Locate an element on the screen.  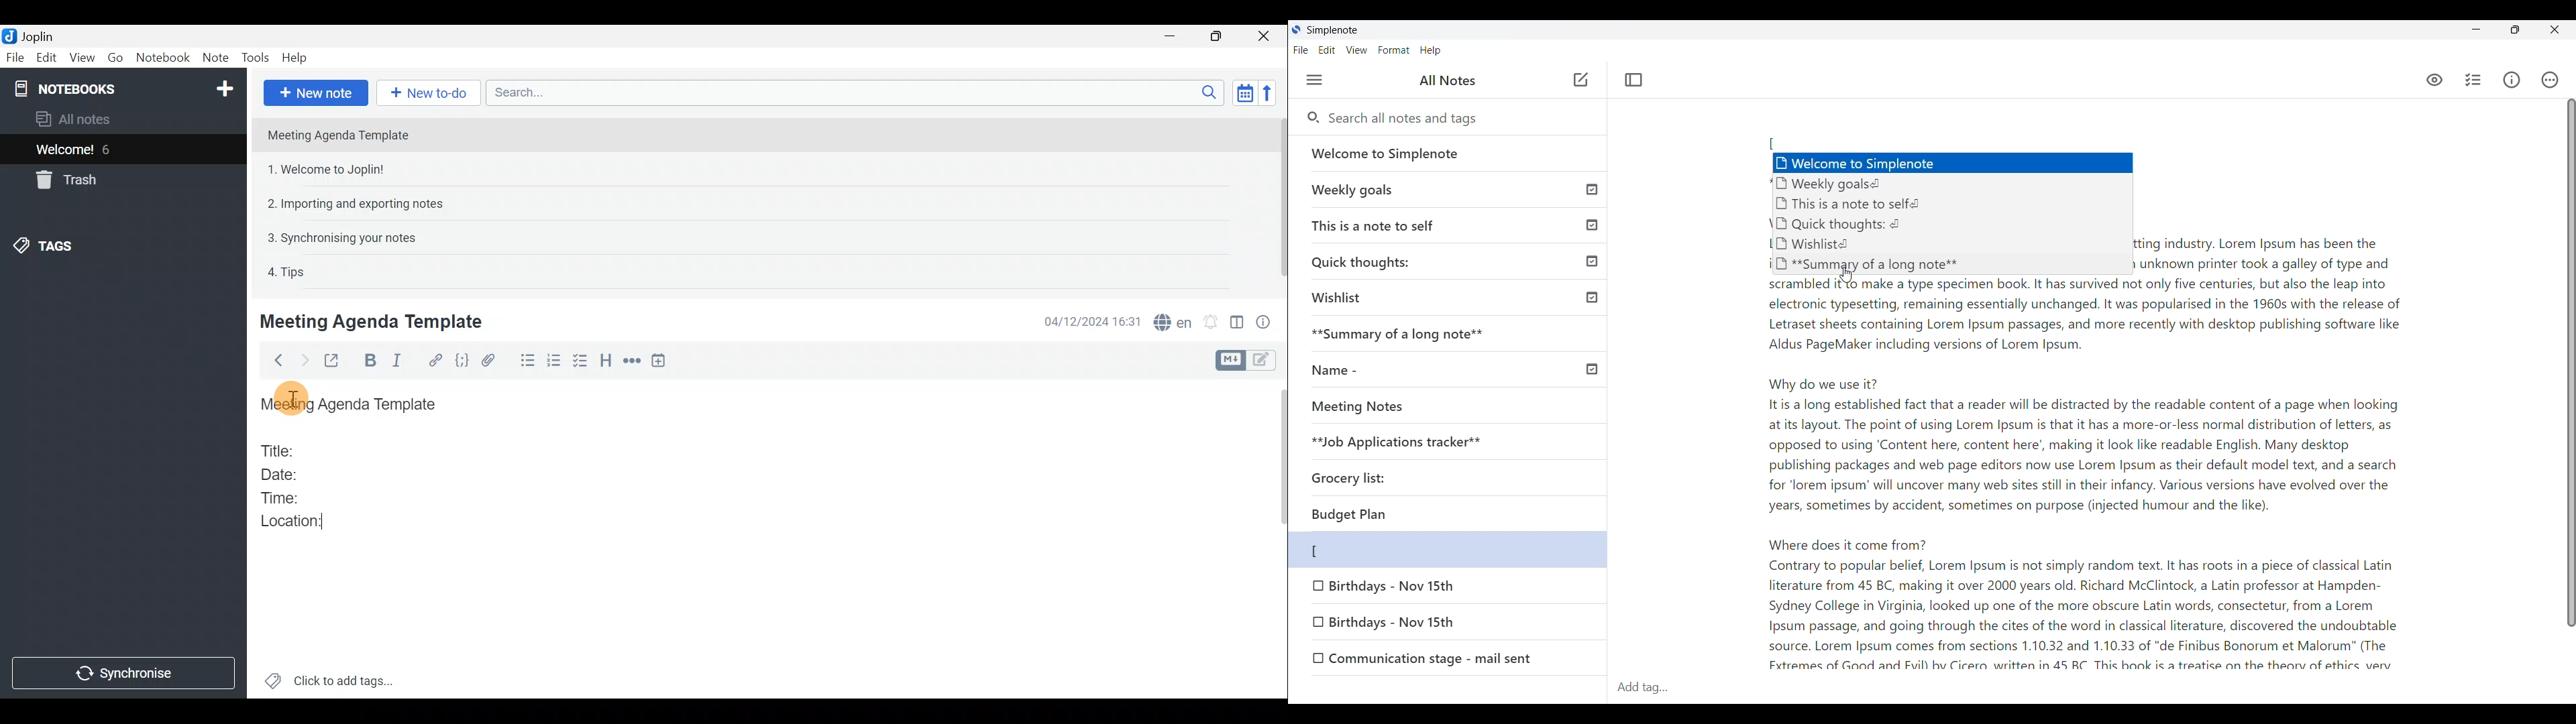
Resize is located at coordinates (2516, 29).